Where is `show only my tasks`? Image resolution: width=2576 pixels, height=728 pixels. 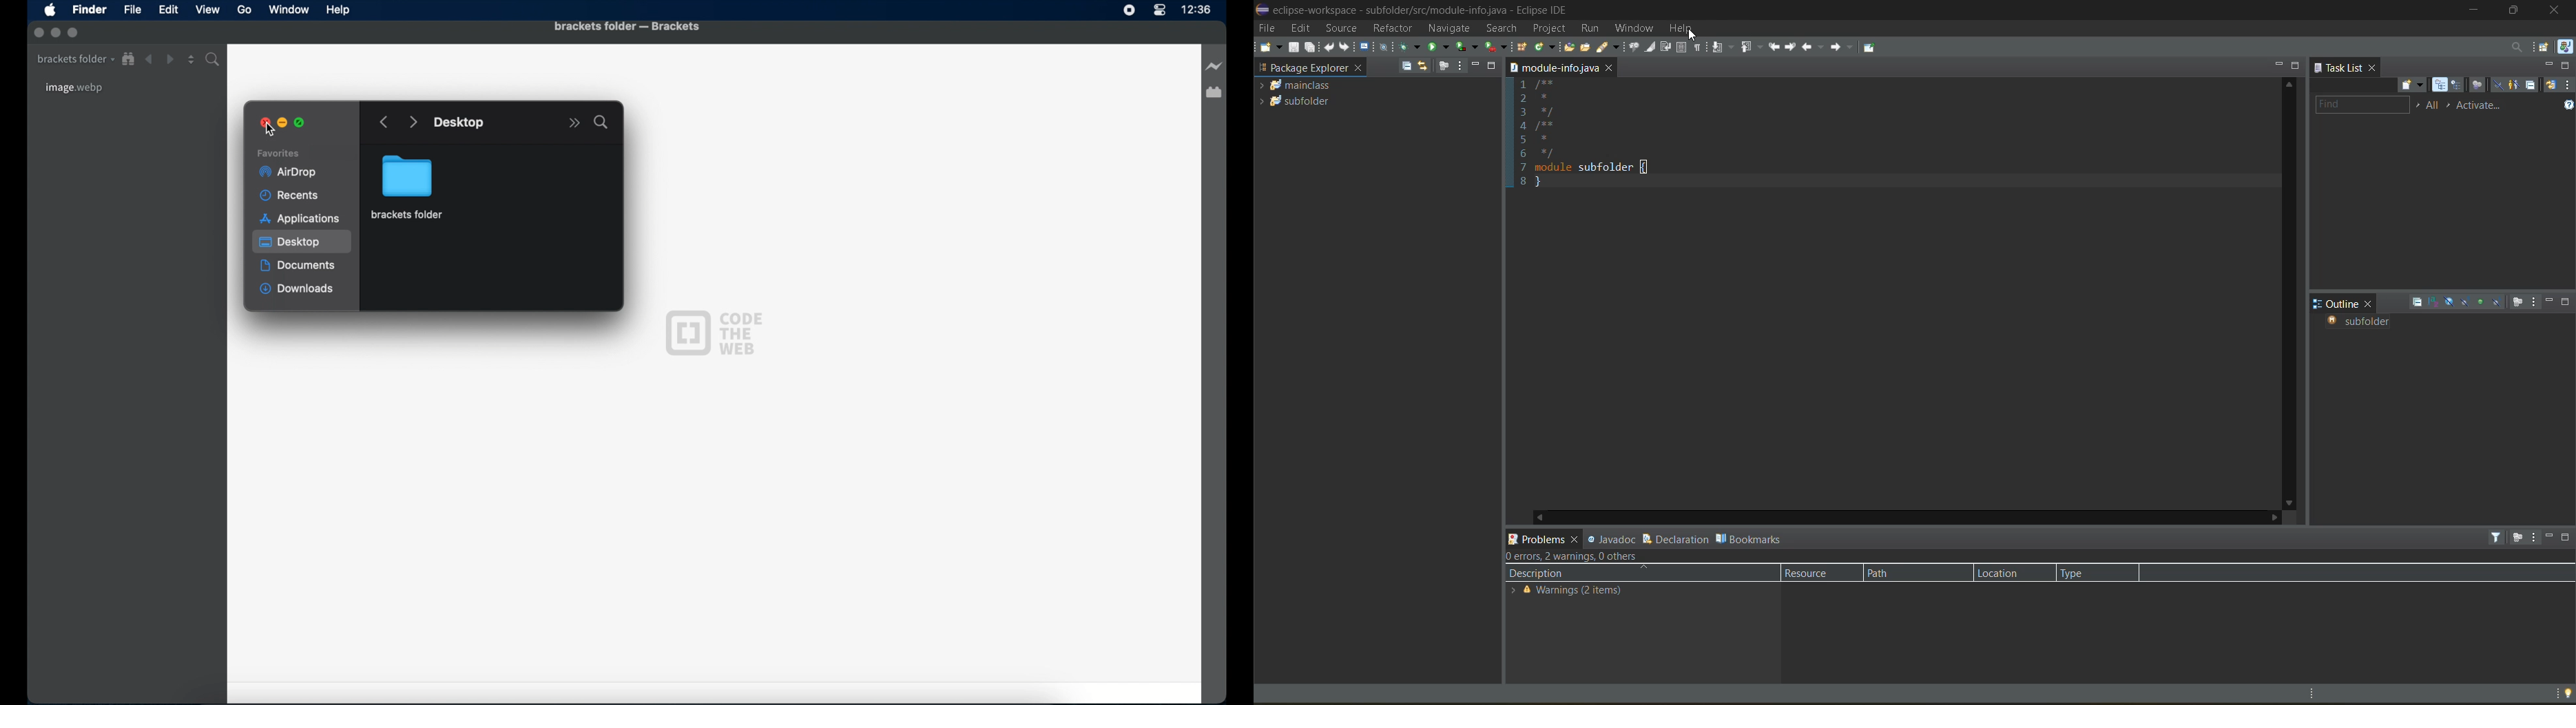
show only my tasks is located at coordinates (2515, 84).